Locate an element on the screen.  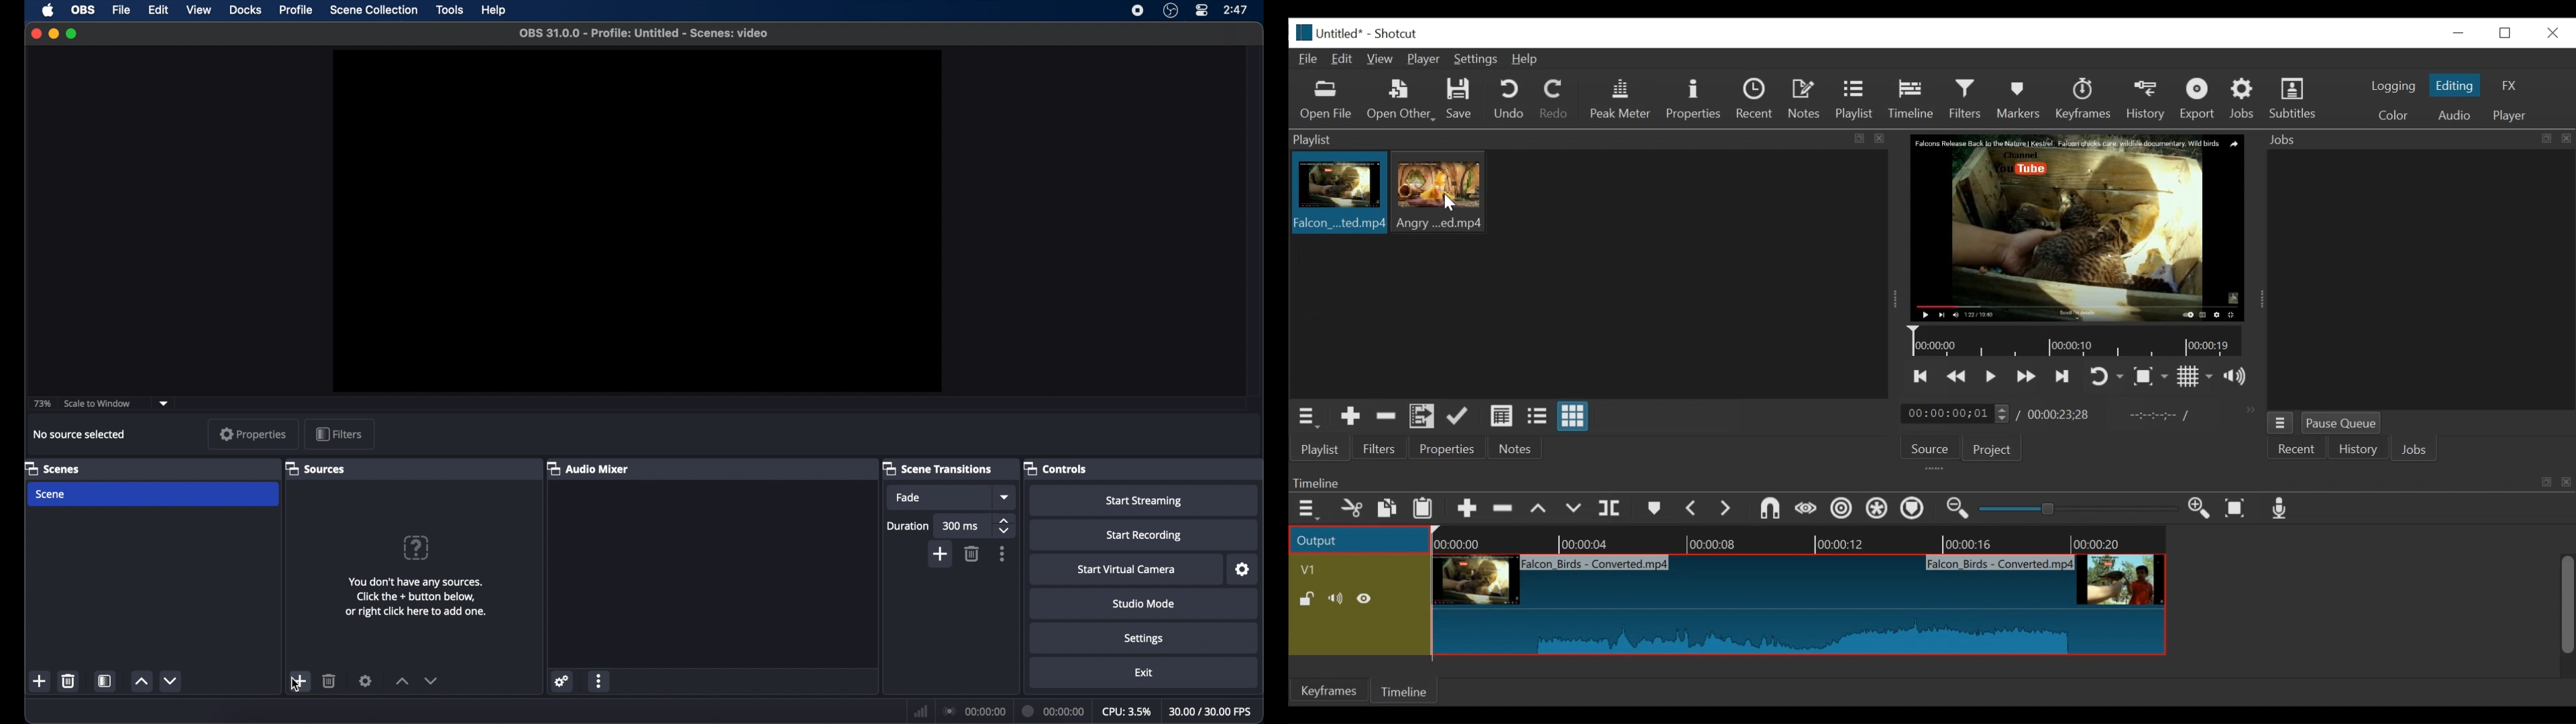
Timeline Panel is located at coordinates (1930, 482).